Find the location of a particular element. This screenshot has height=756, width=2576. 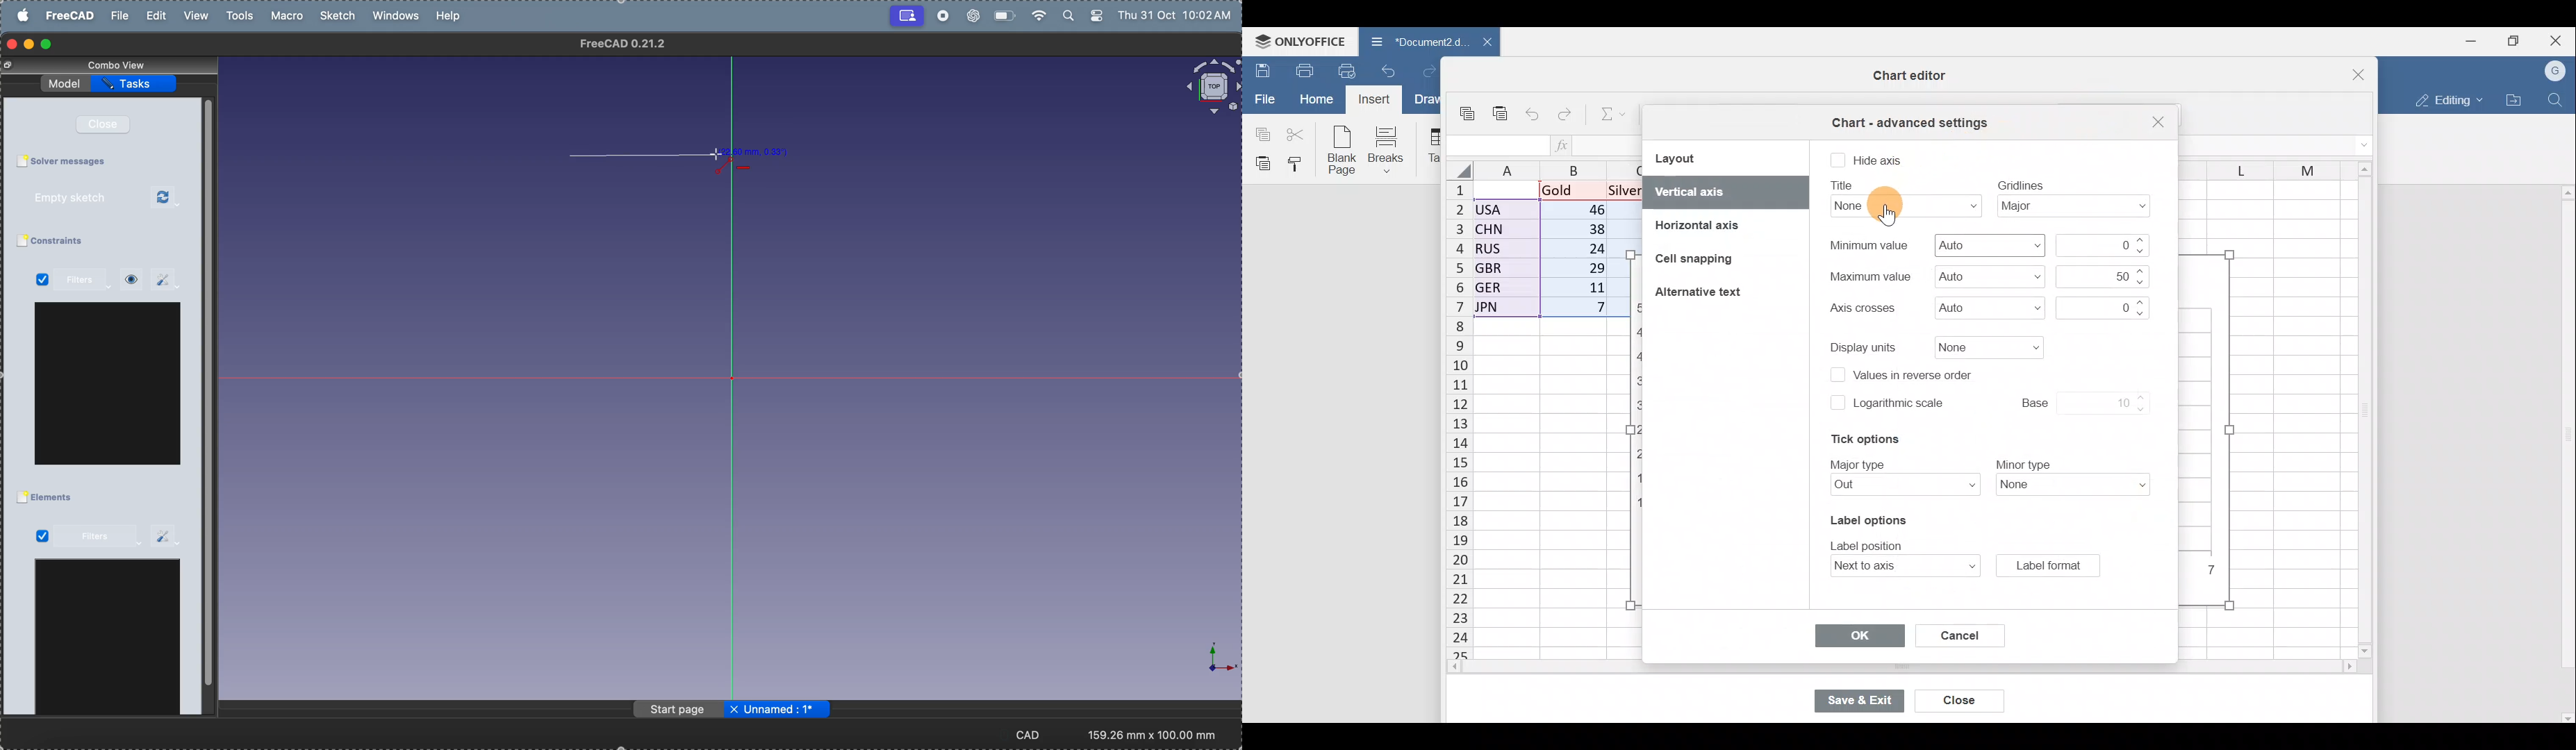

(122.60 mm, 0.33) is located at coordinates (753, 151).